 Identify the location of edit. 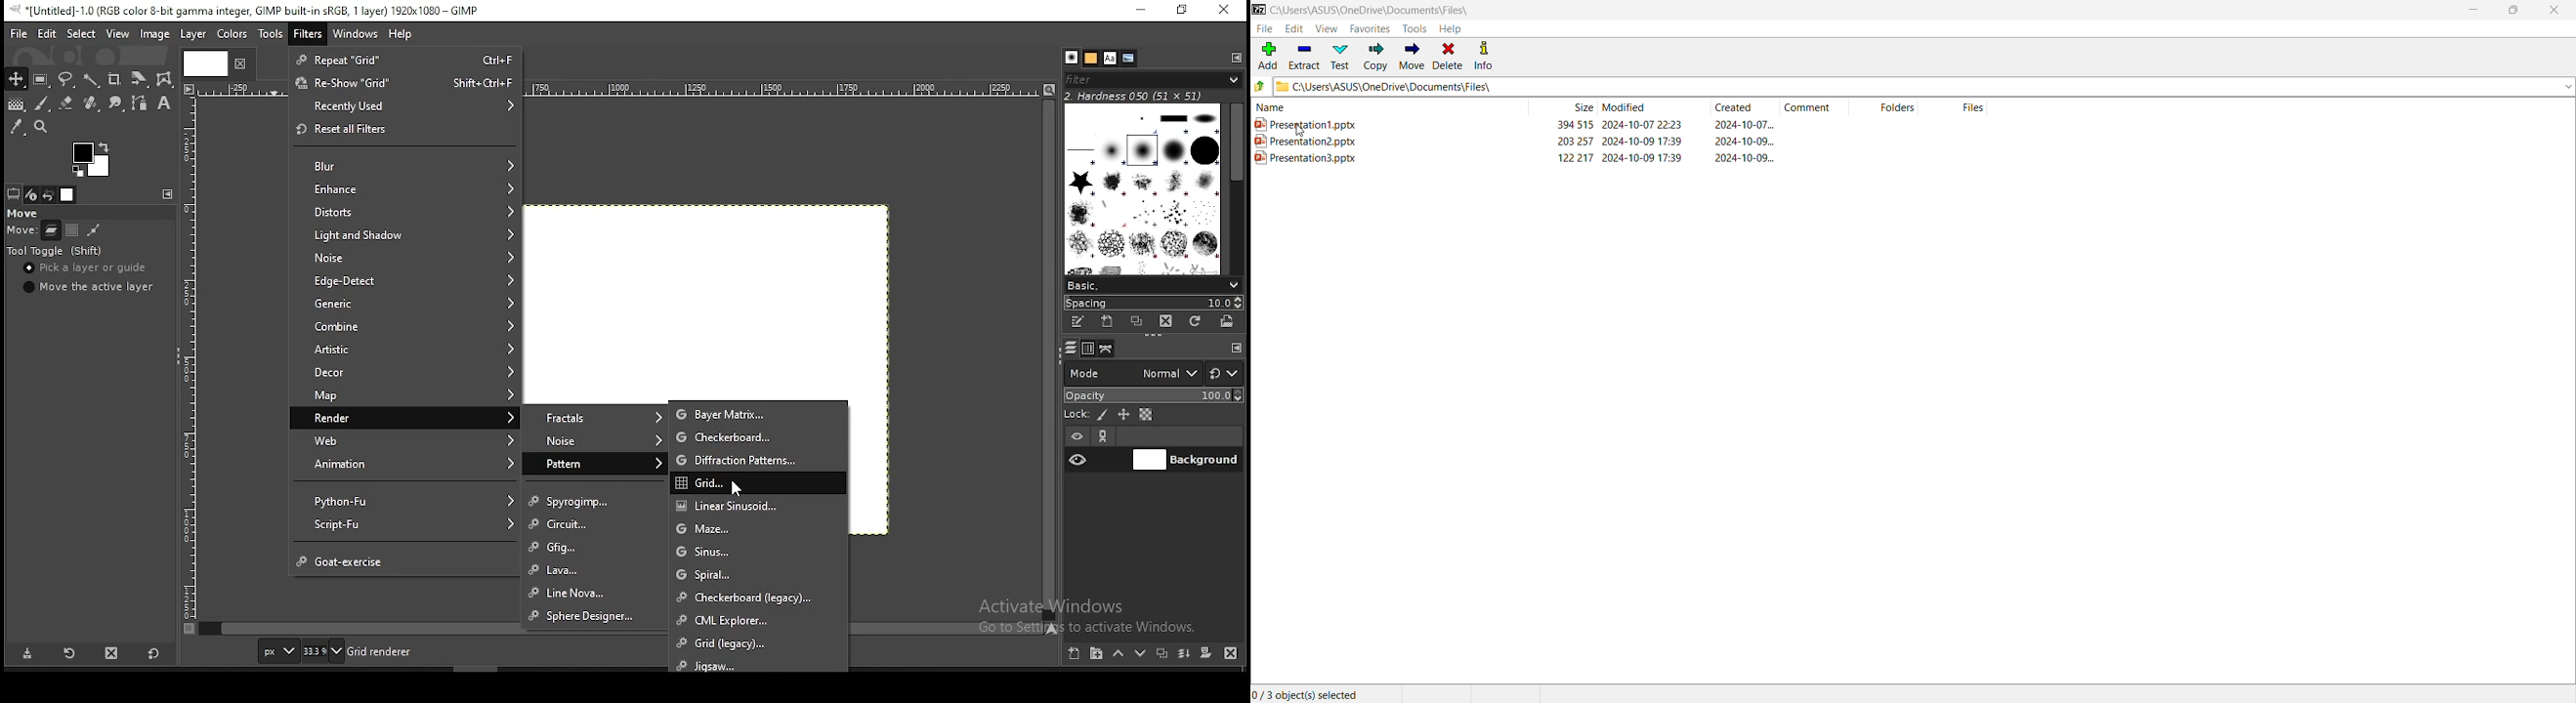
(47, 34).